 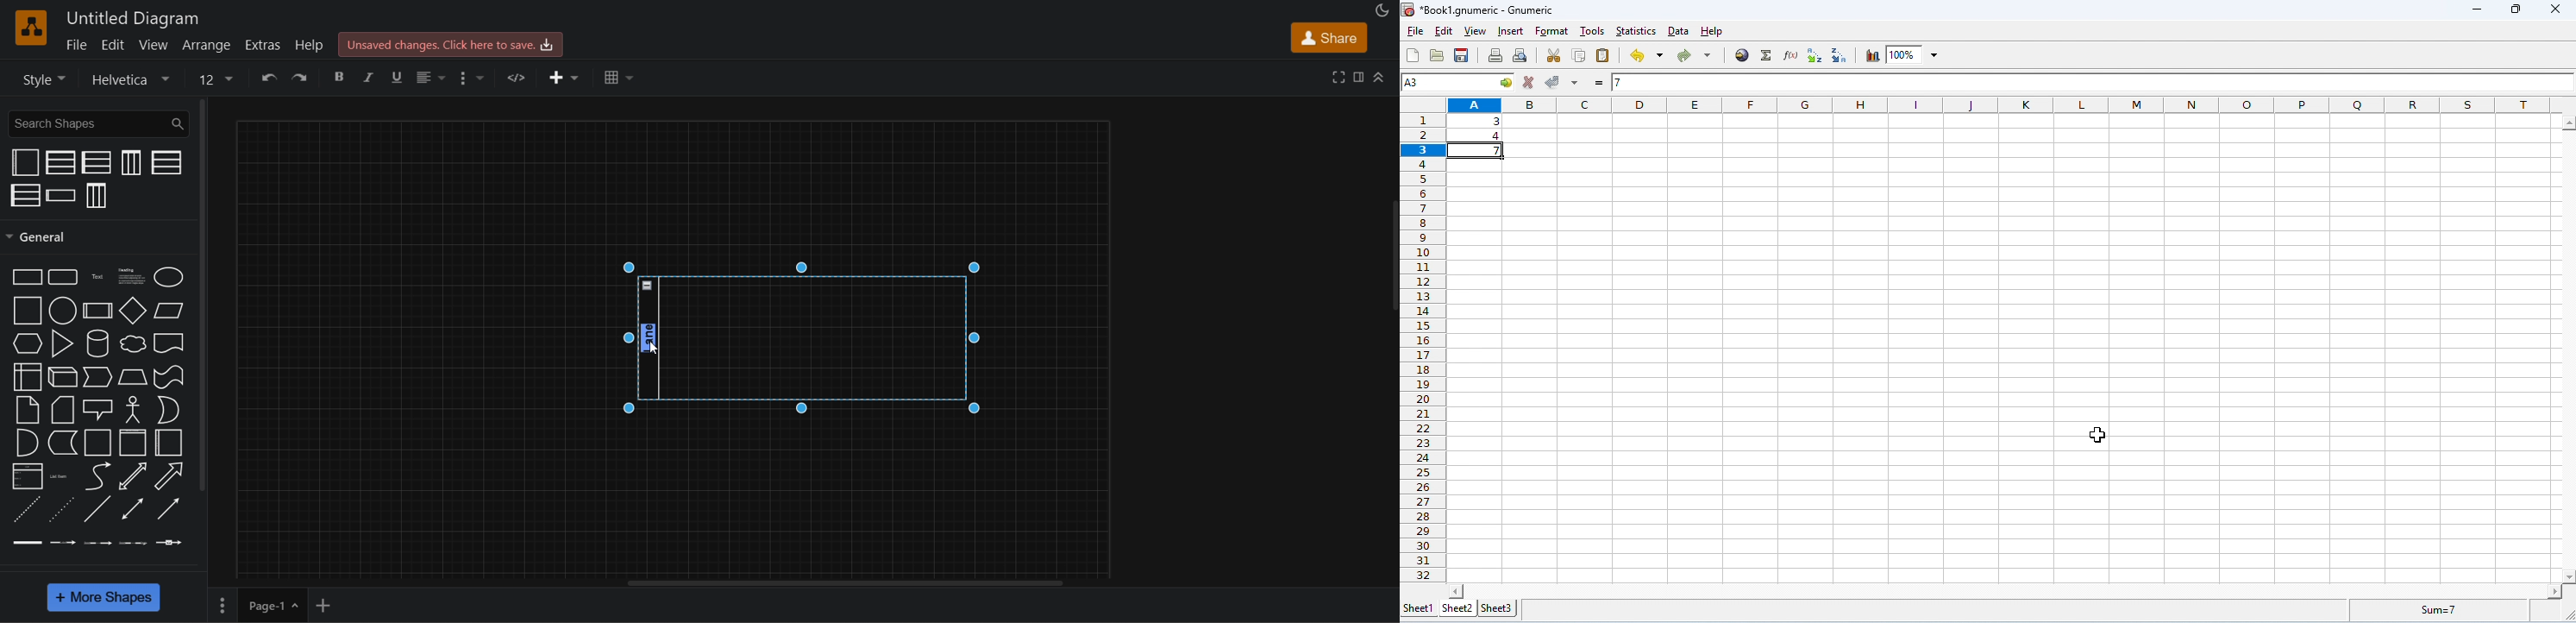 I want to click on copy, so click(x=1580, y=56).